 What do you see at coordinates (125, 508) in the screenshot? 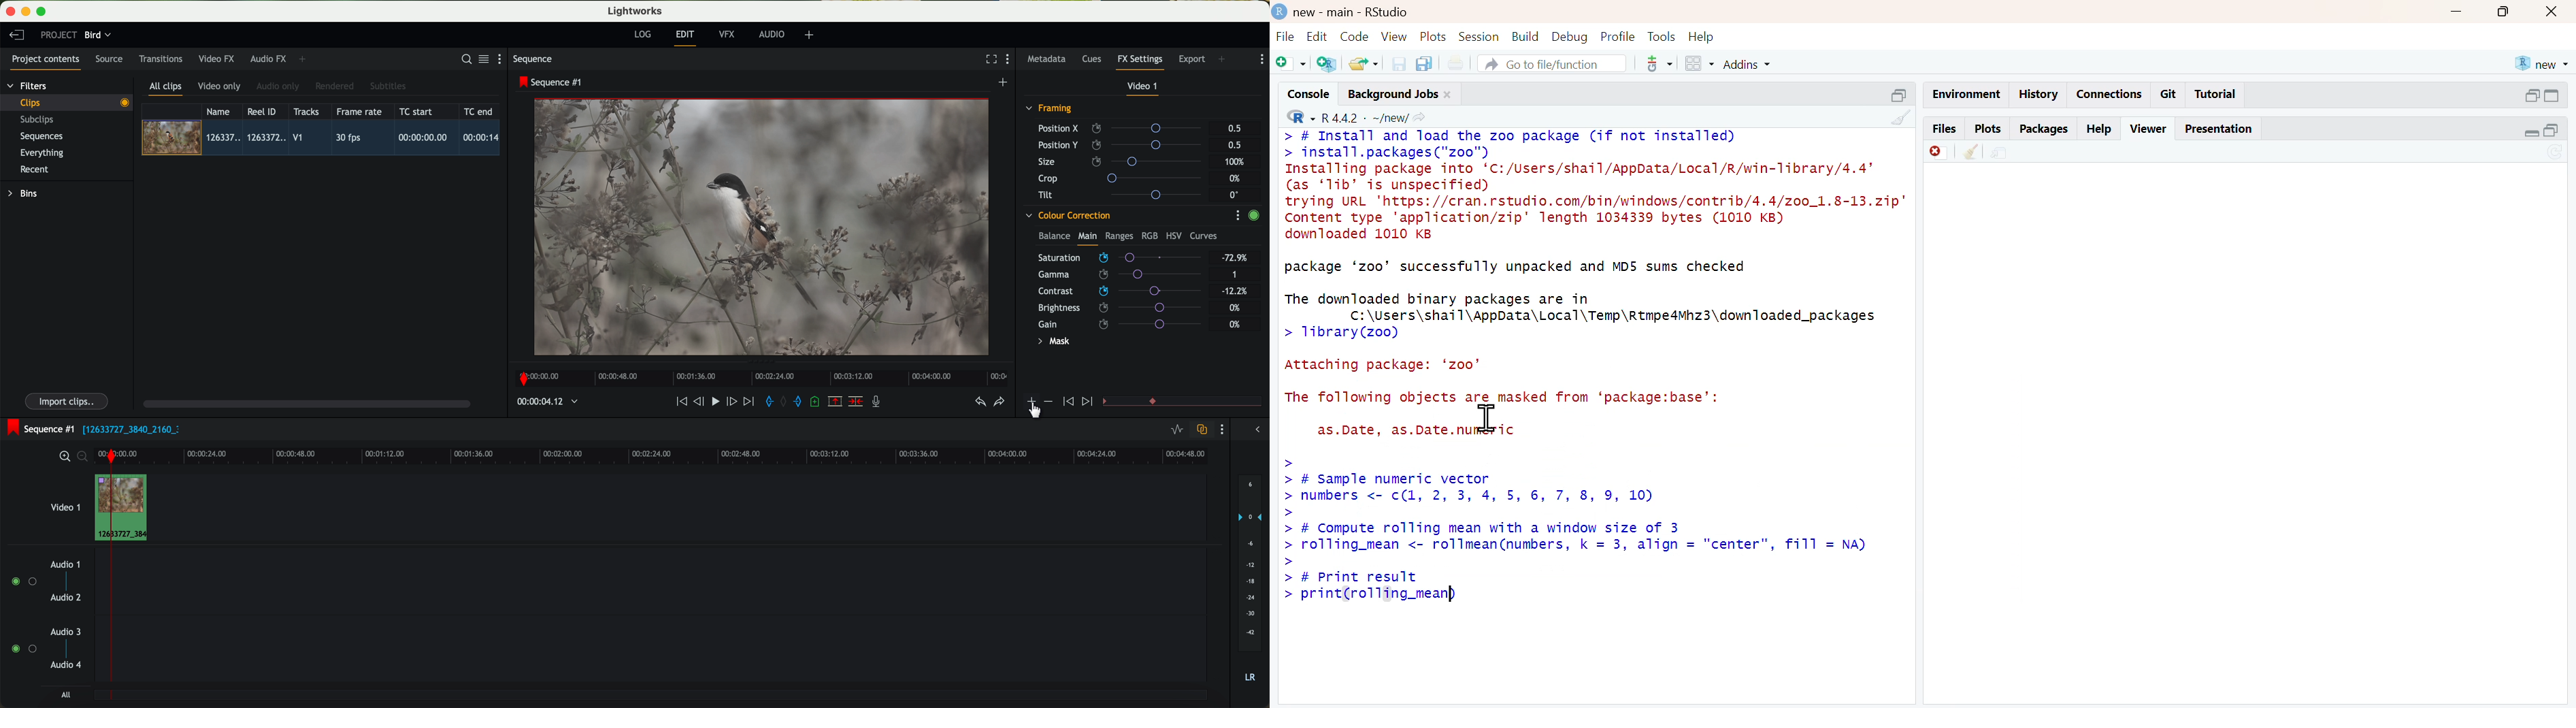
I see `drag video to video track 1` at bounding box center [125, 508].